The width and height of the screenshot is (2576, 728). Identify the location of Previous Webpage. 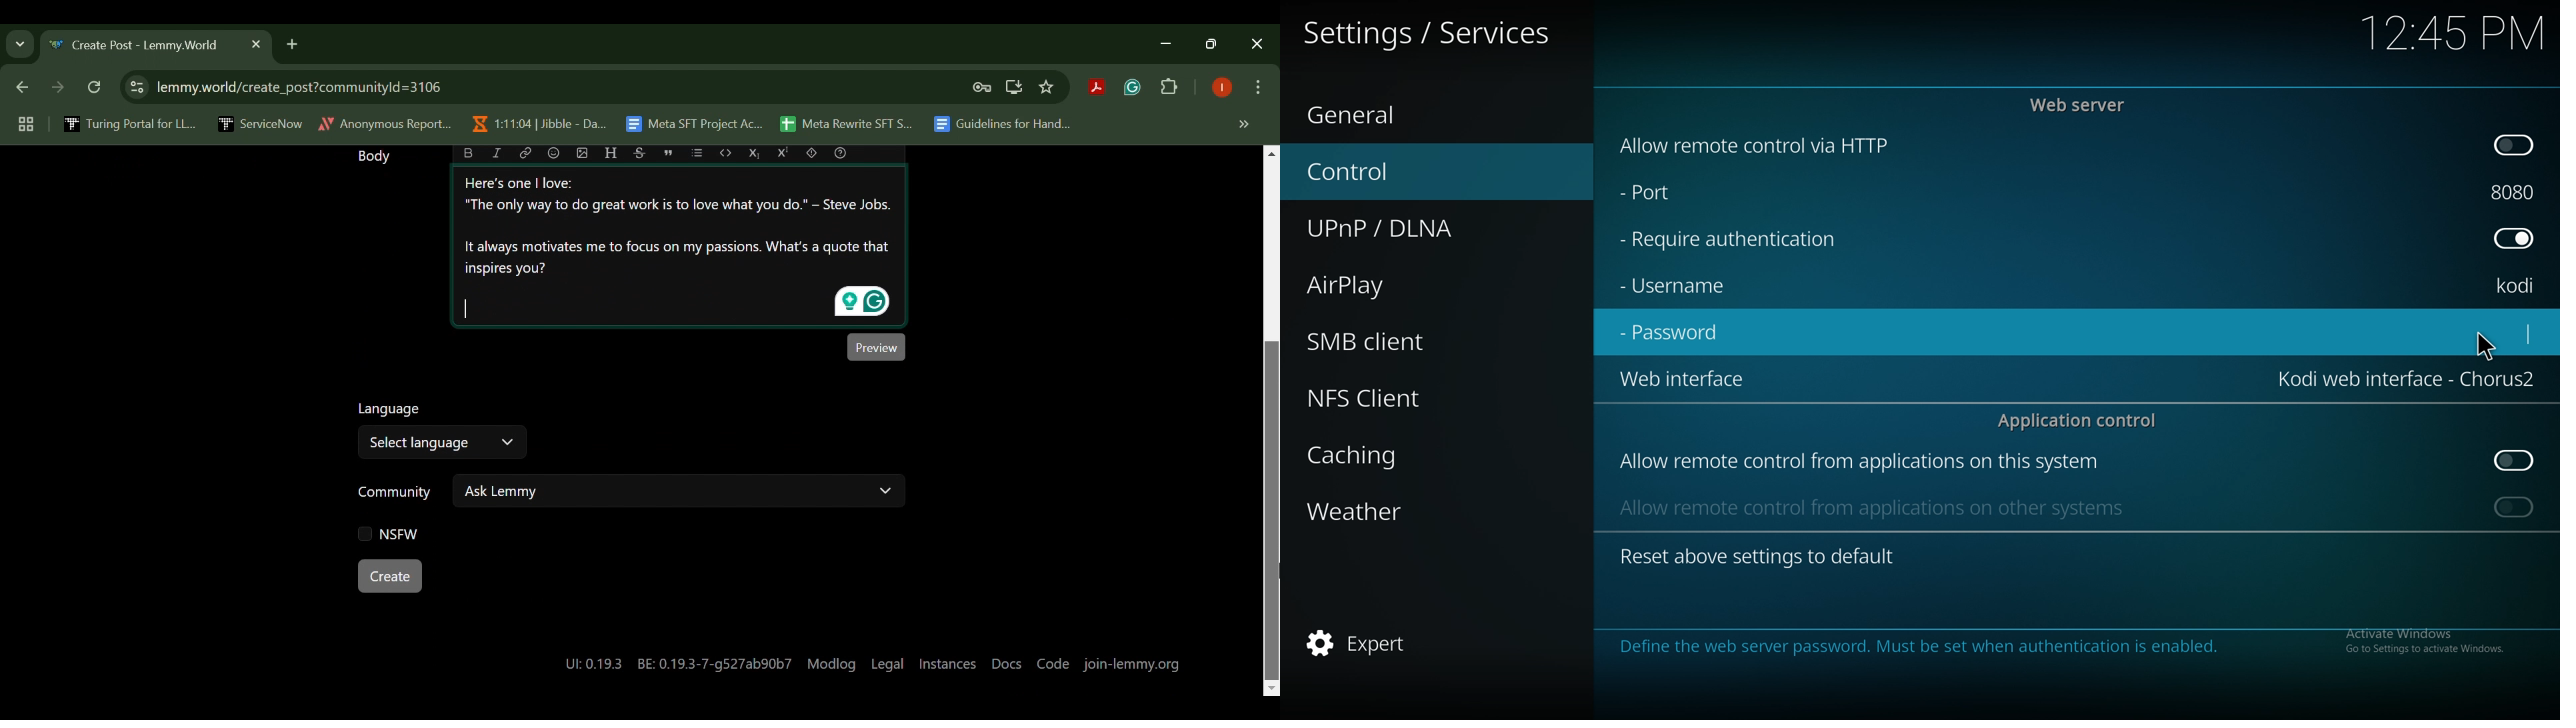
(19, 89).